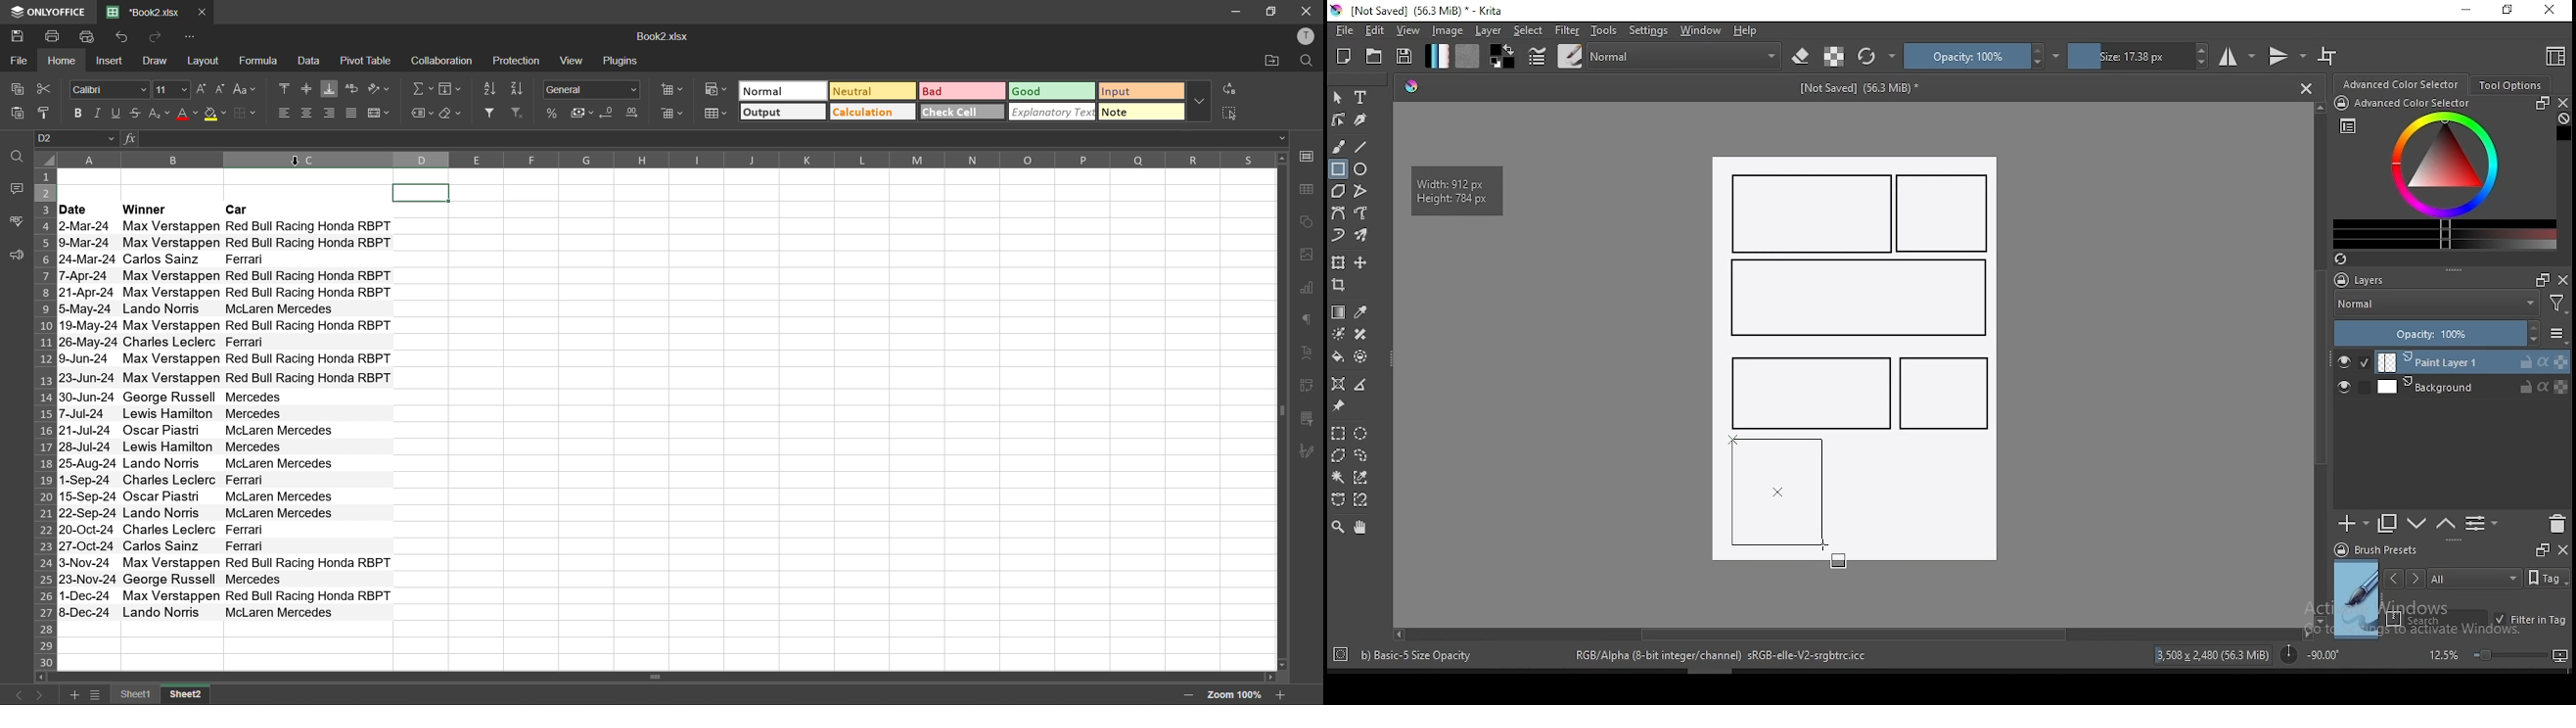  I want to click on save, so click(1404, 57).